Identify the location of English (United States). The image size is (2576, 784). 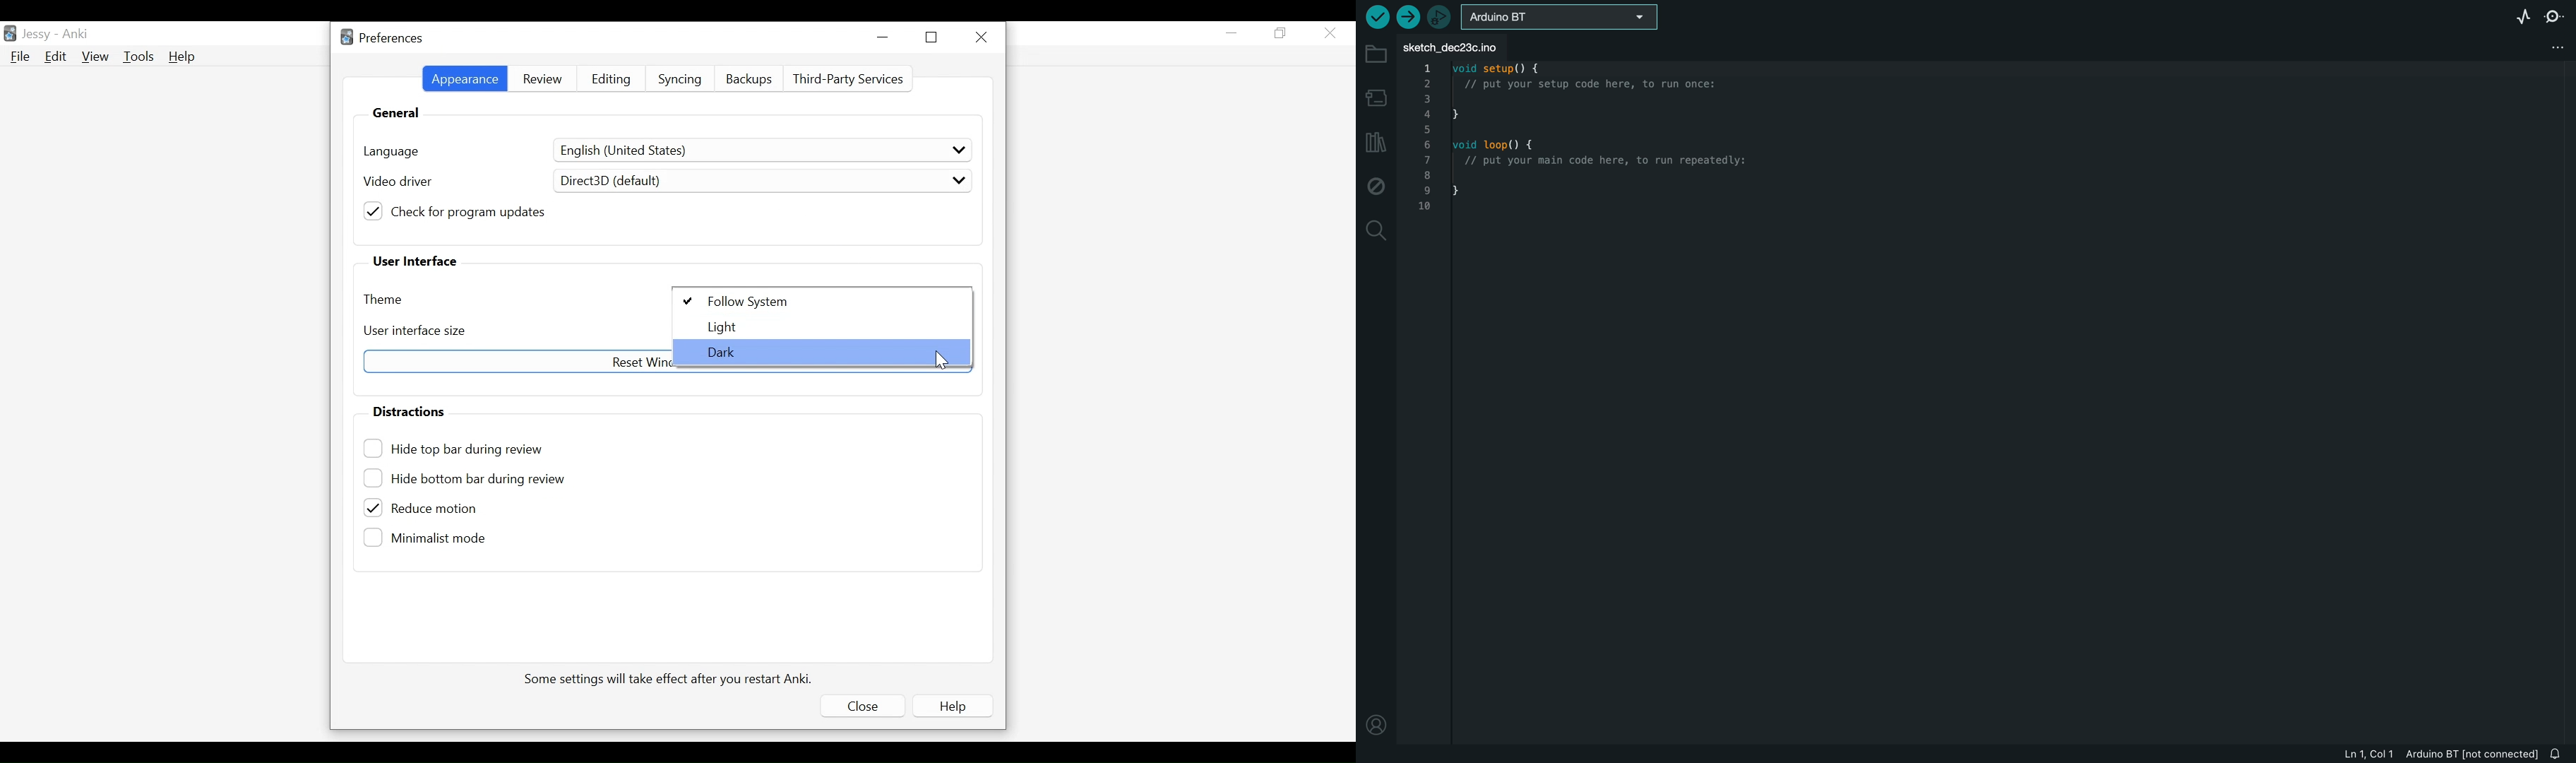
(764, 150).